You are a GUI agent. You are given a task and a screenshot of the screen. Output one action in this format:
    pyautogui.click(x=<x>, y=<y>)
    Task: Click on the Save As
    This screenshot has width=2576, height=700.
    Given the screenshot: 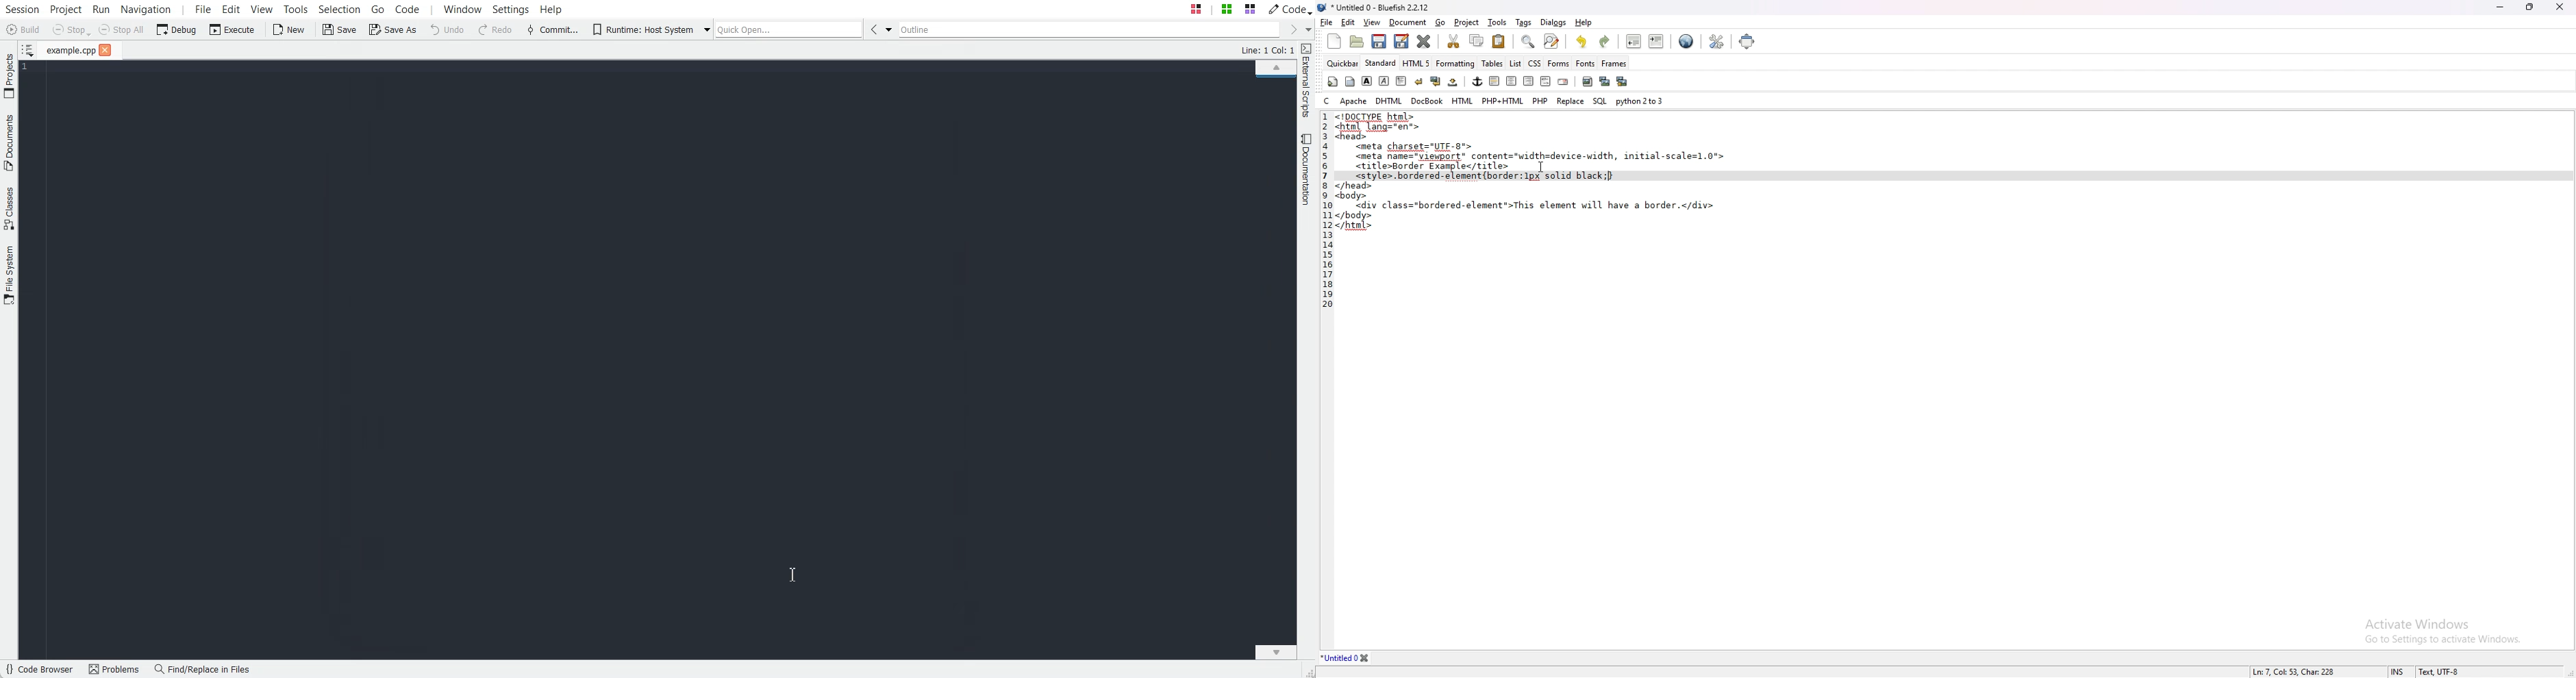 What is the action you would take?
    pyautogui.click(x=391, y=29)
    